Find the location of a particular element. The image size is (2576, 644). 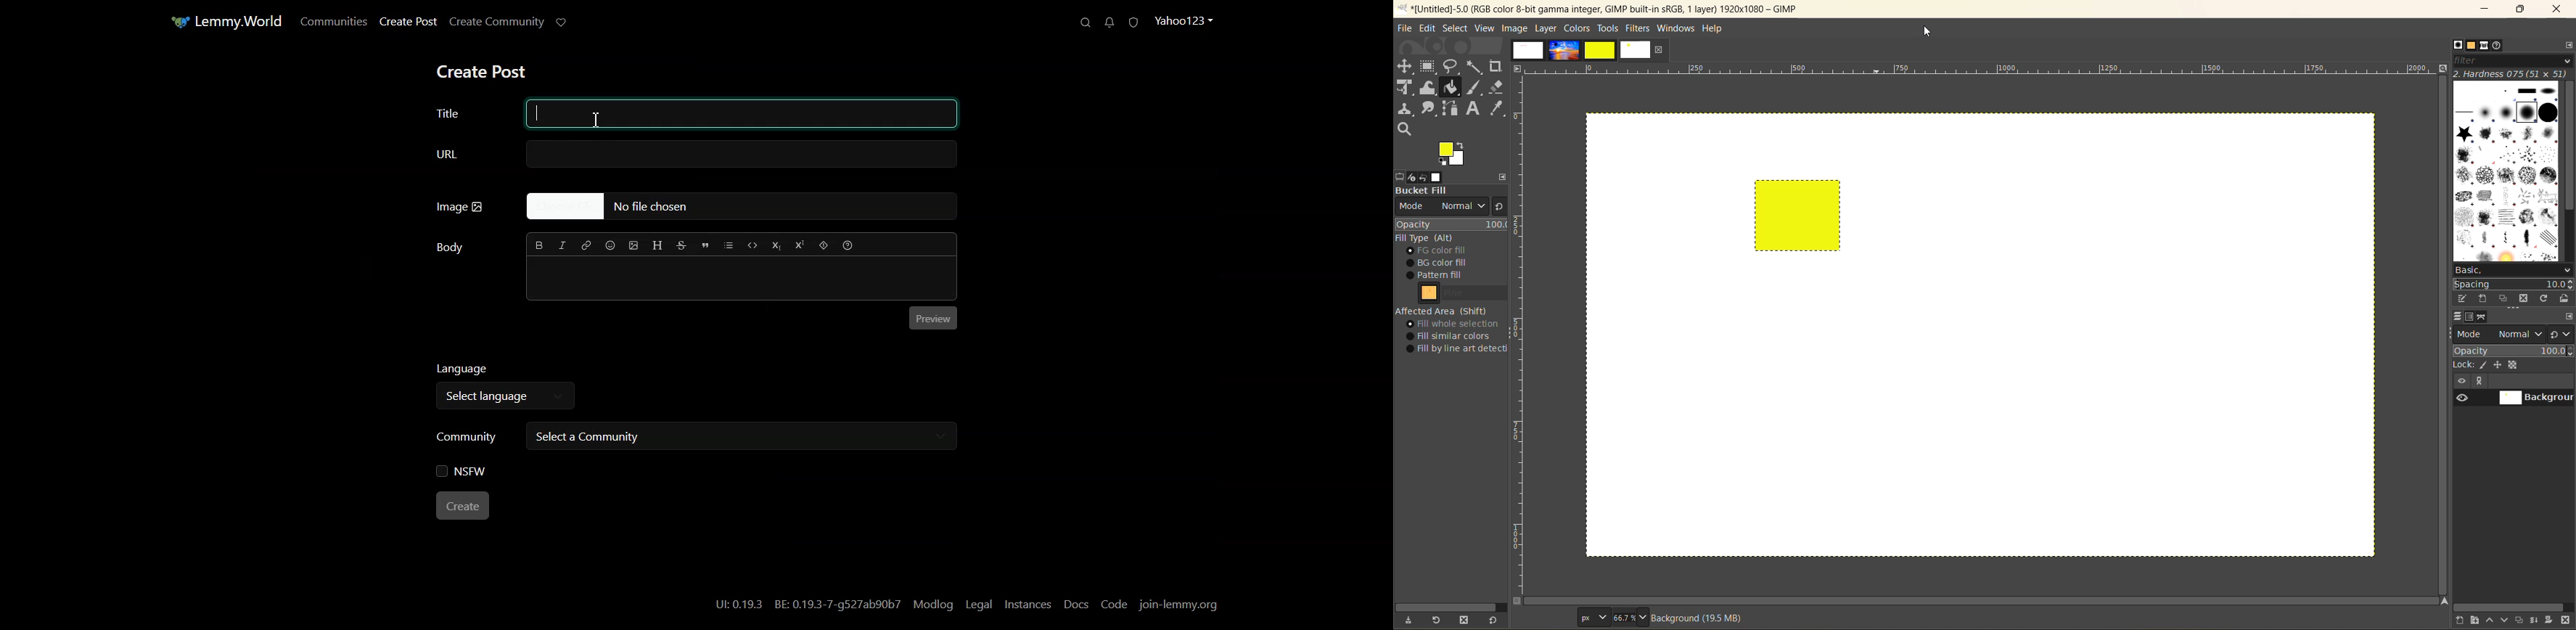

lower this layer is located at coordinates (2507, 621).